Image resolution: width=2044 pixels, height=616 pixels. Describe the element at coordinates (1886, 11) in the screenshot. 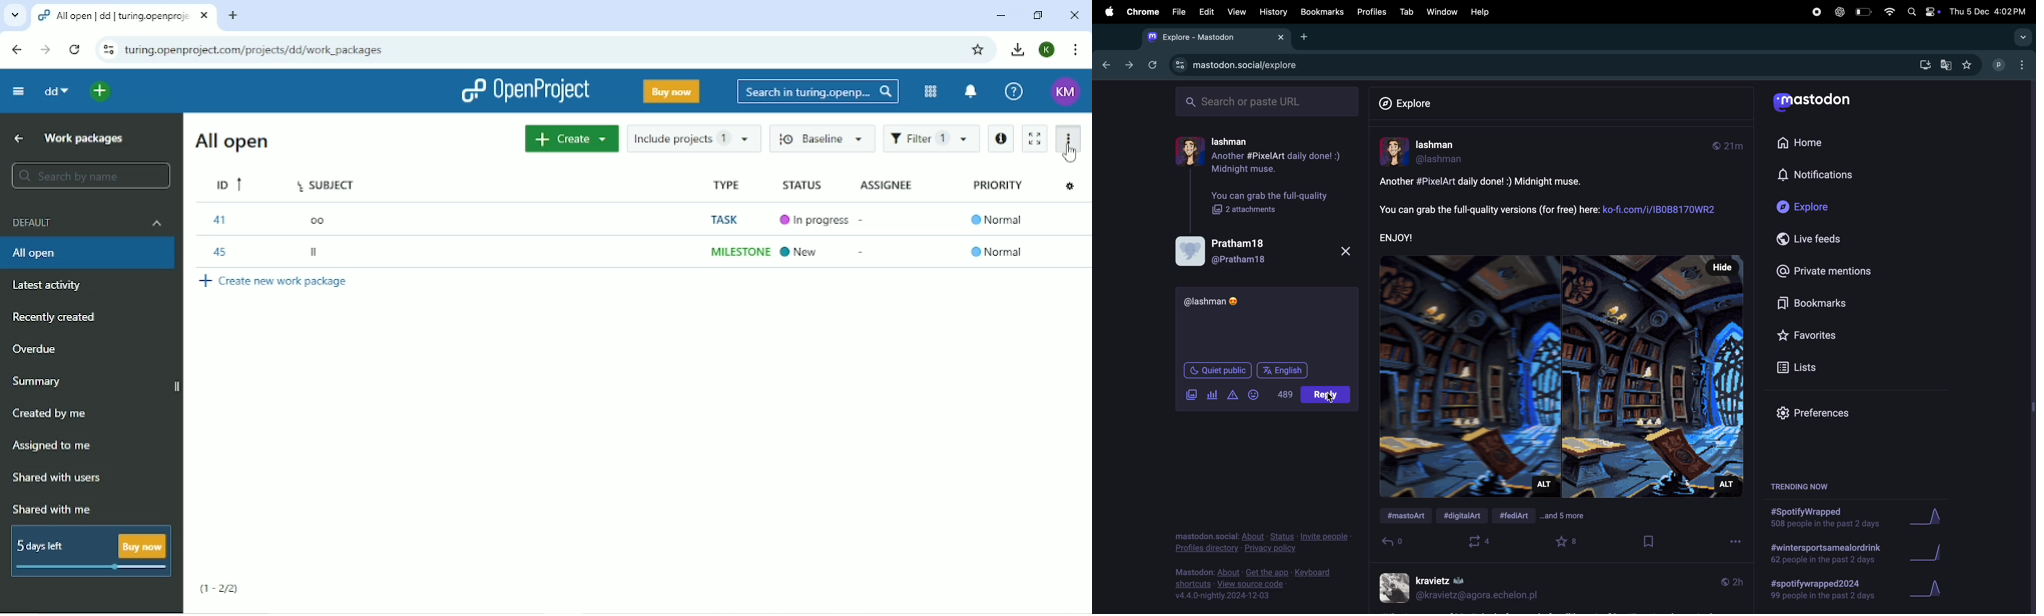

I see `wifi` at that location.